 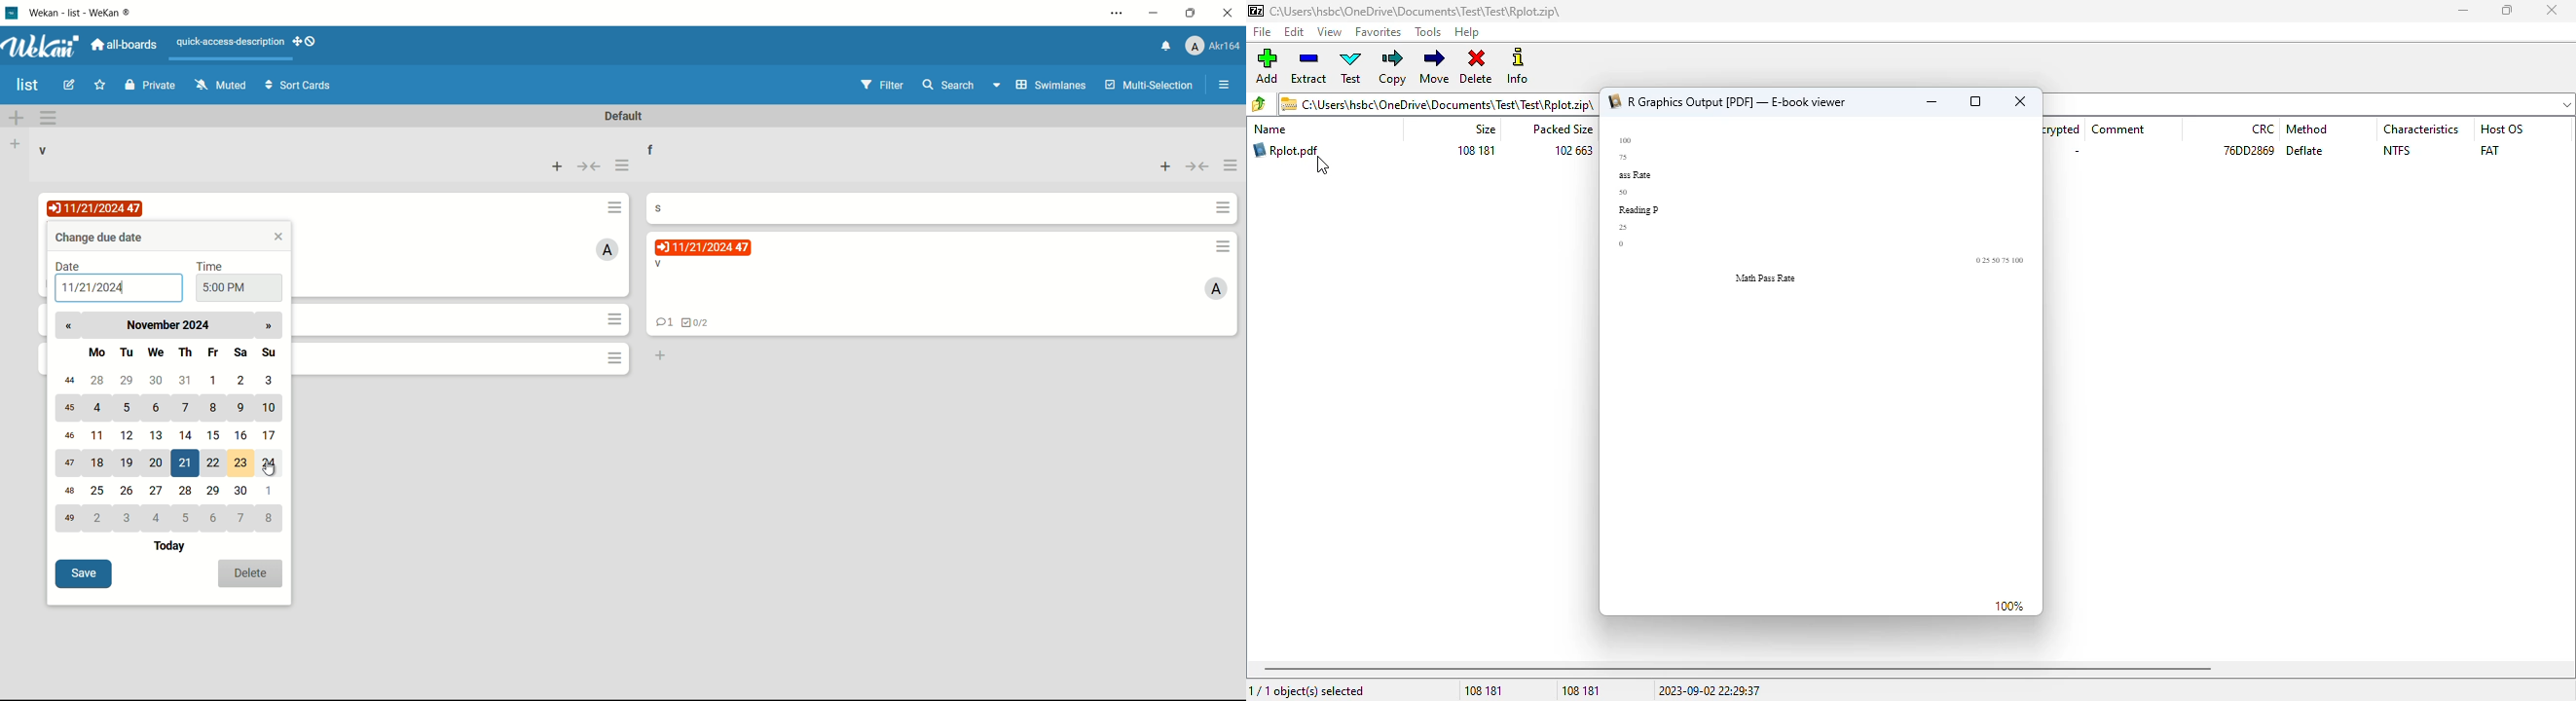 I want to click on swimlanes, so click(x=1041, y=84).